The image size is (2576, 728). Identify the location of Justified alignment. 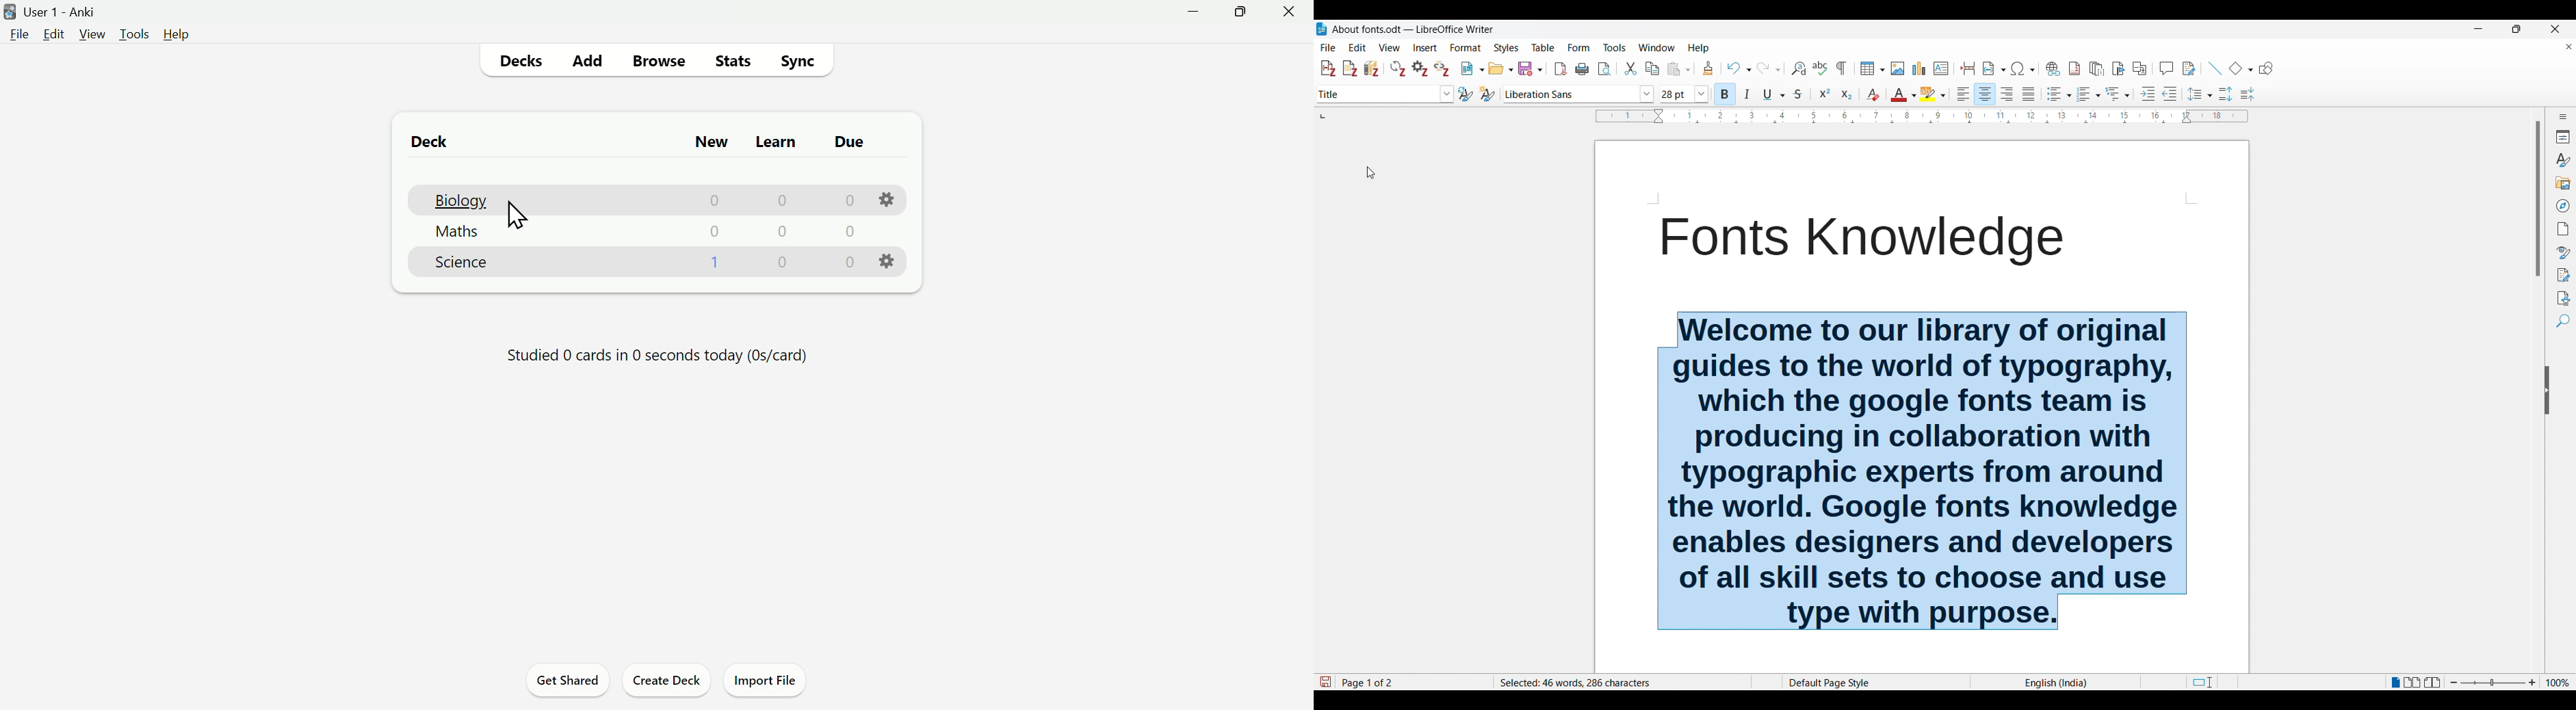
(2028, 94).